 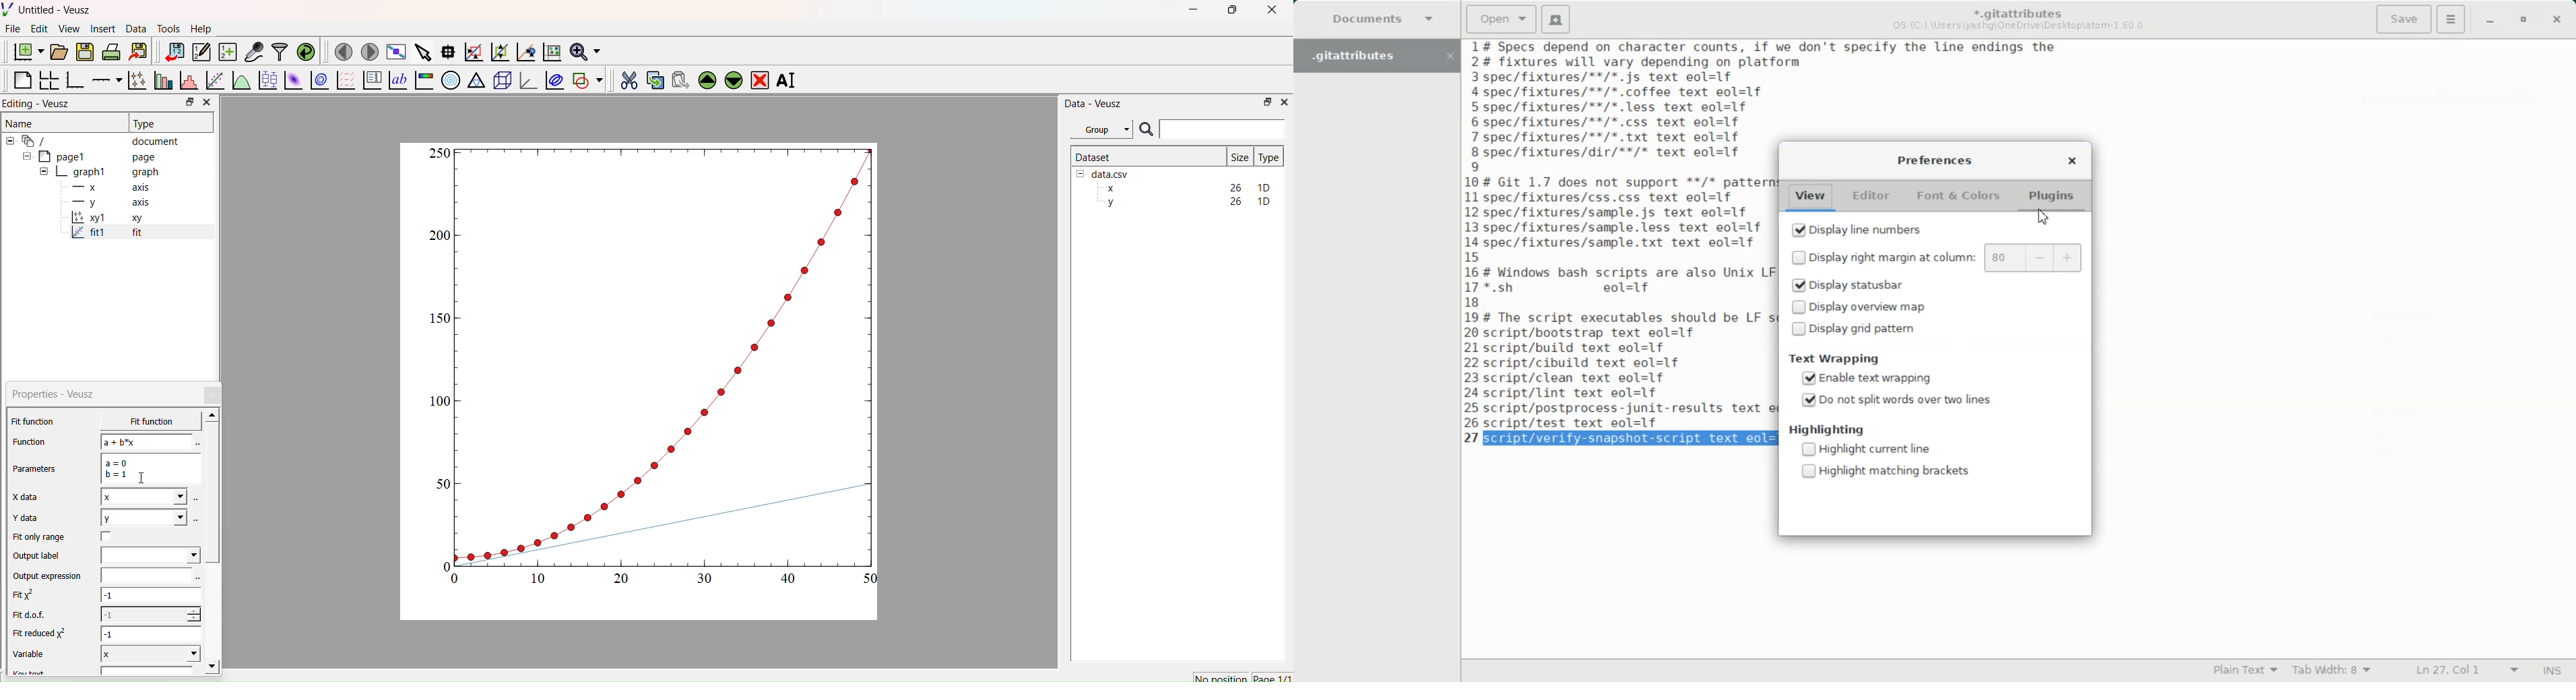 I want to click on graph1 graph, so click(x=100, y=173).